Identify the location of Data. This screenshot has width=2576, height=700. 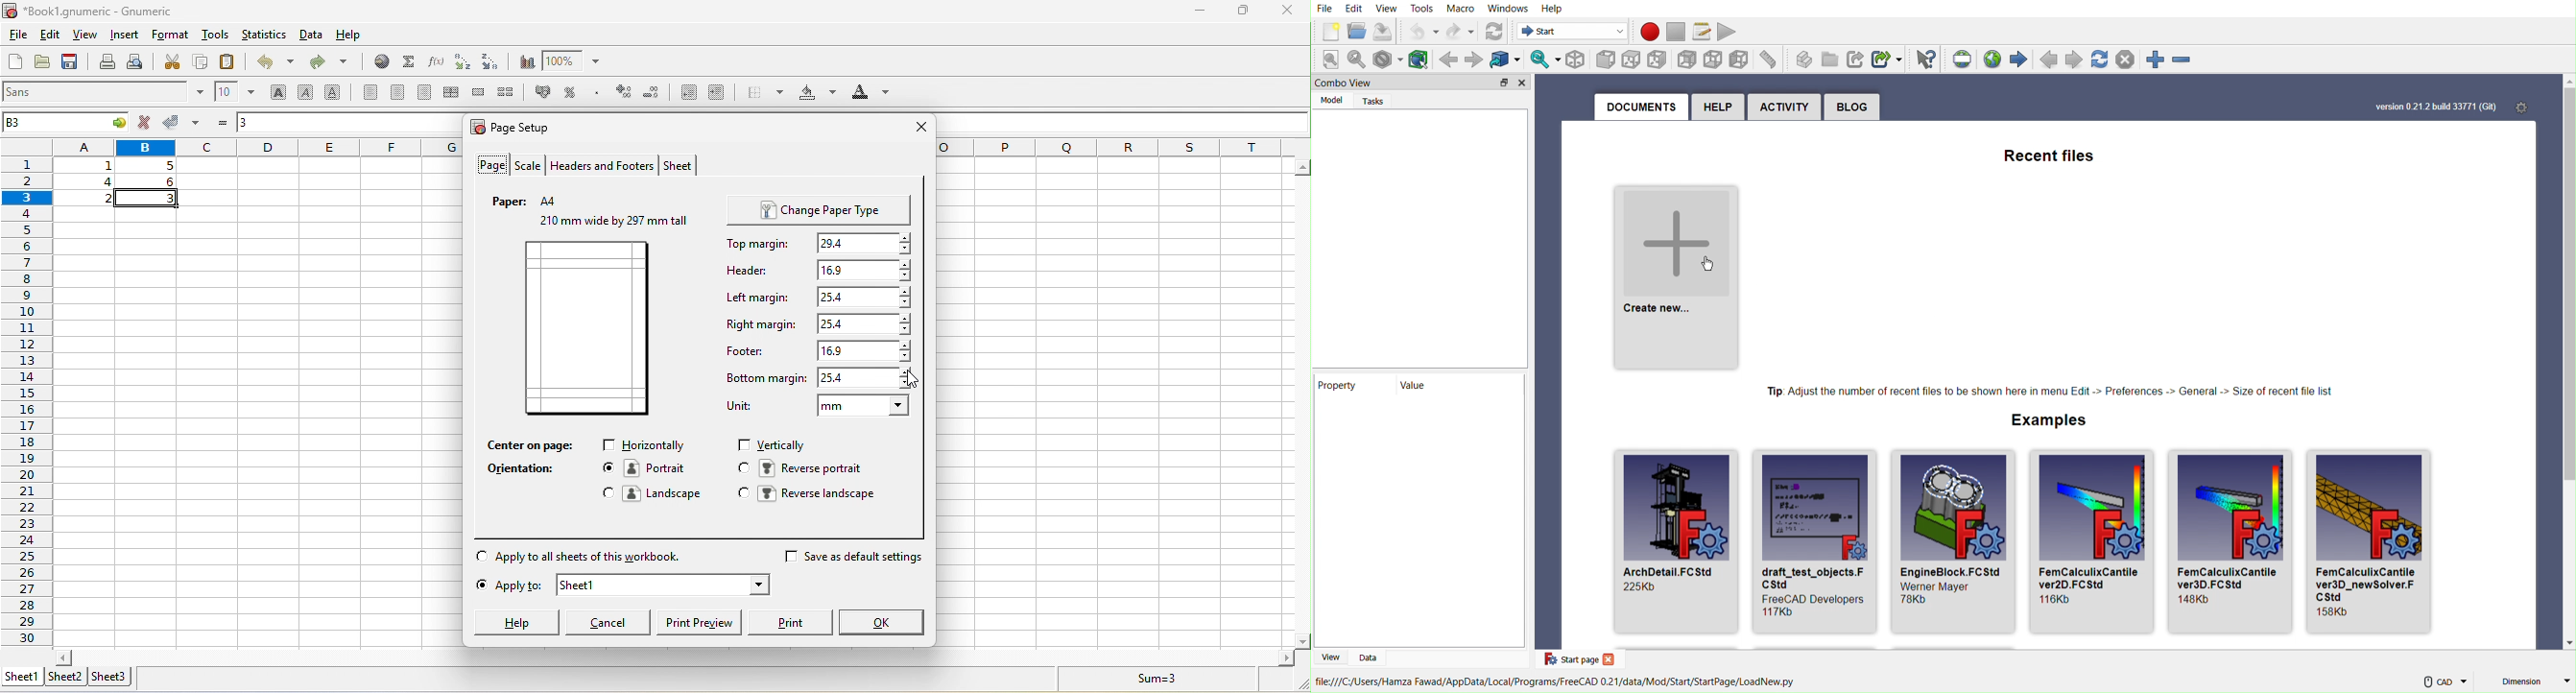
(1372, 656).